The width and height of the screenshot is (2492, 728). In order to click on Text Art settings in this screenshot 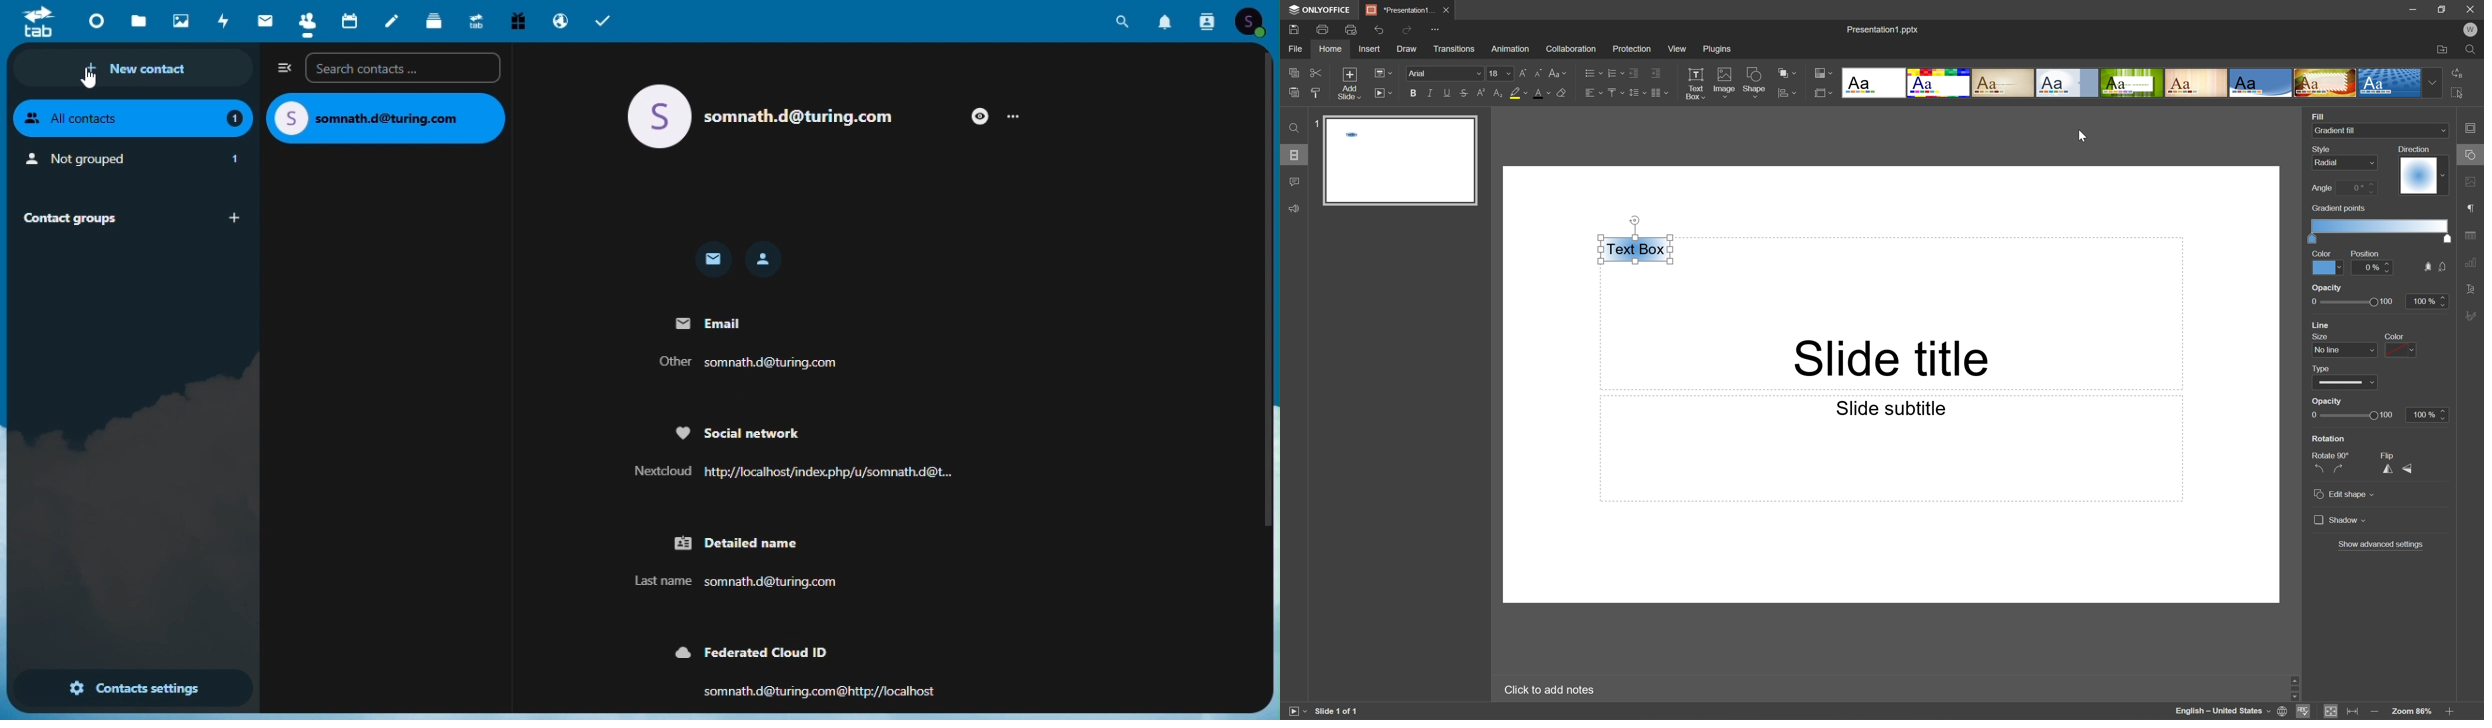, I will do `click(2474, 288)`.